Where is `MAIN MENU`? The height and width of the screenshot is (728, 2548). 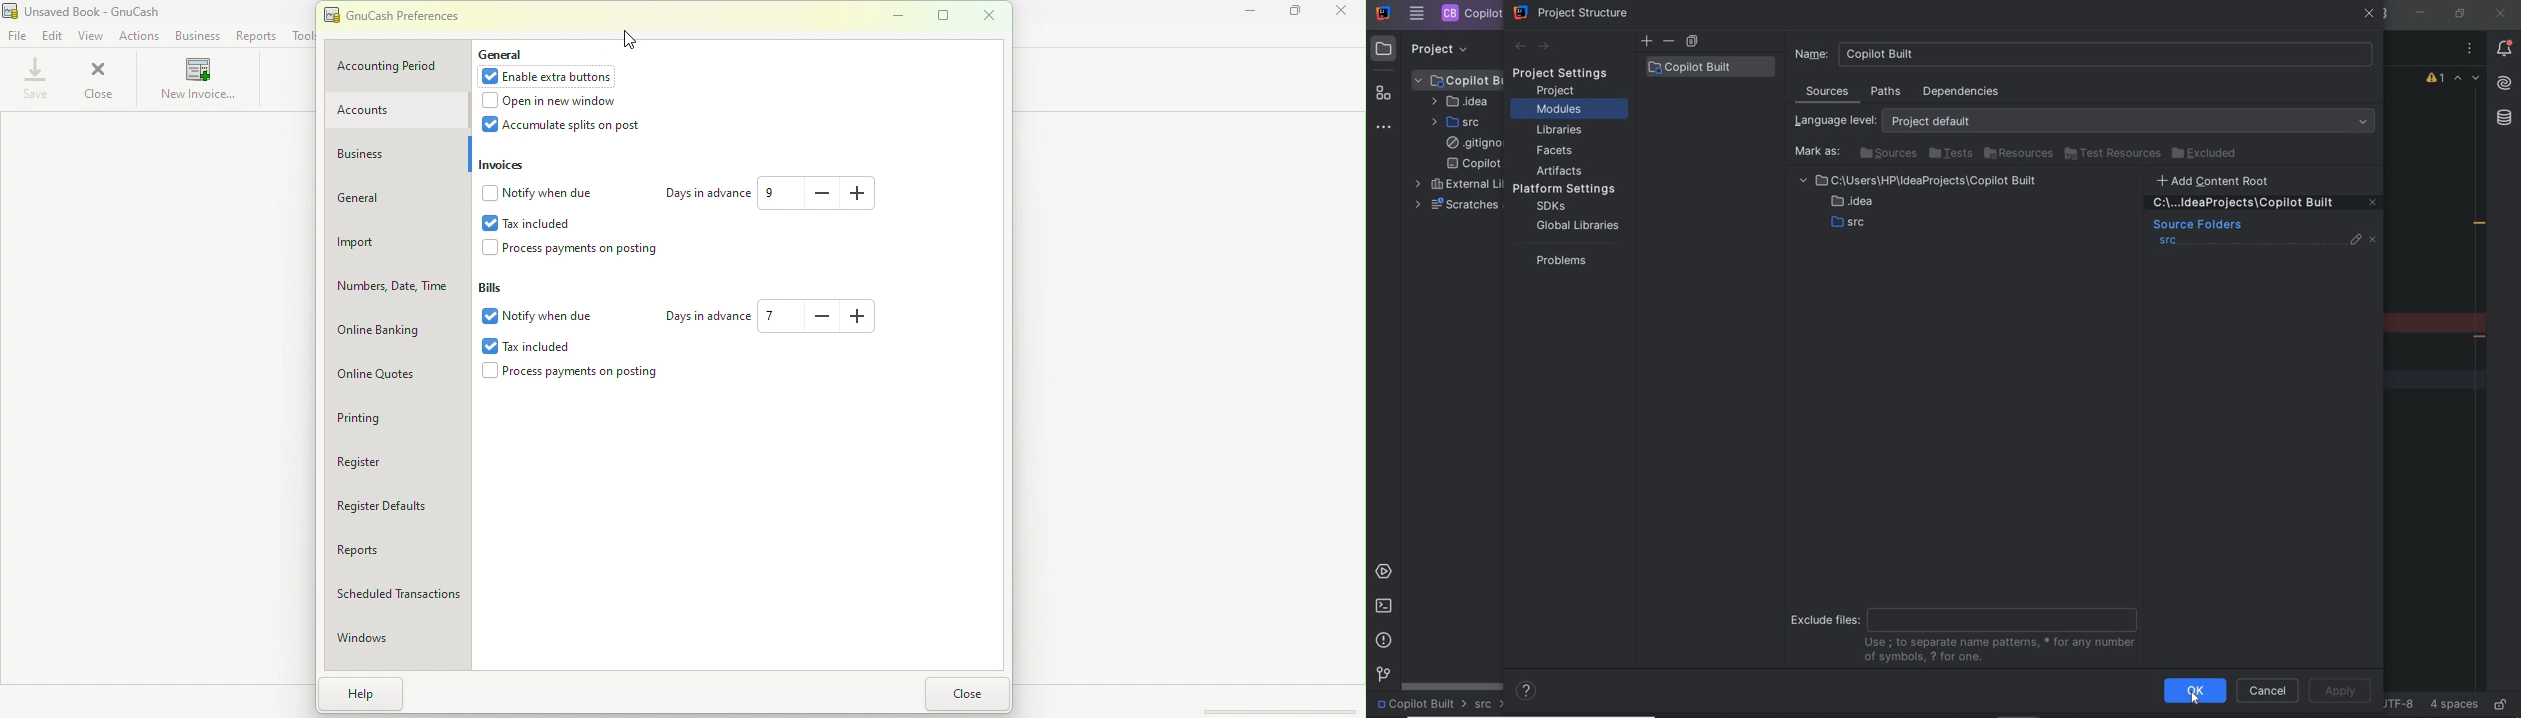 MAIN MENU is located at coordinates (1416, 14).